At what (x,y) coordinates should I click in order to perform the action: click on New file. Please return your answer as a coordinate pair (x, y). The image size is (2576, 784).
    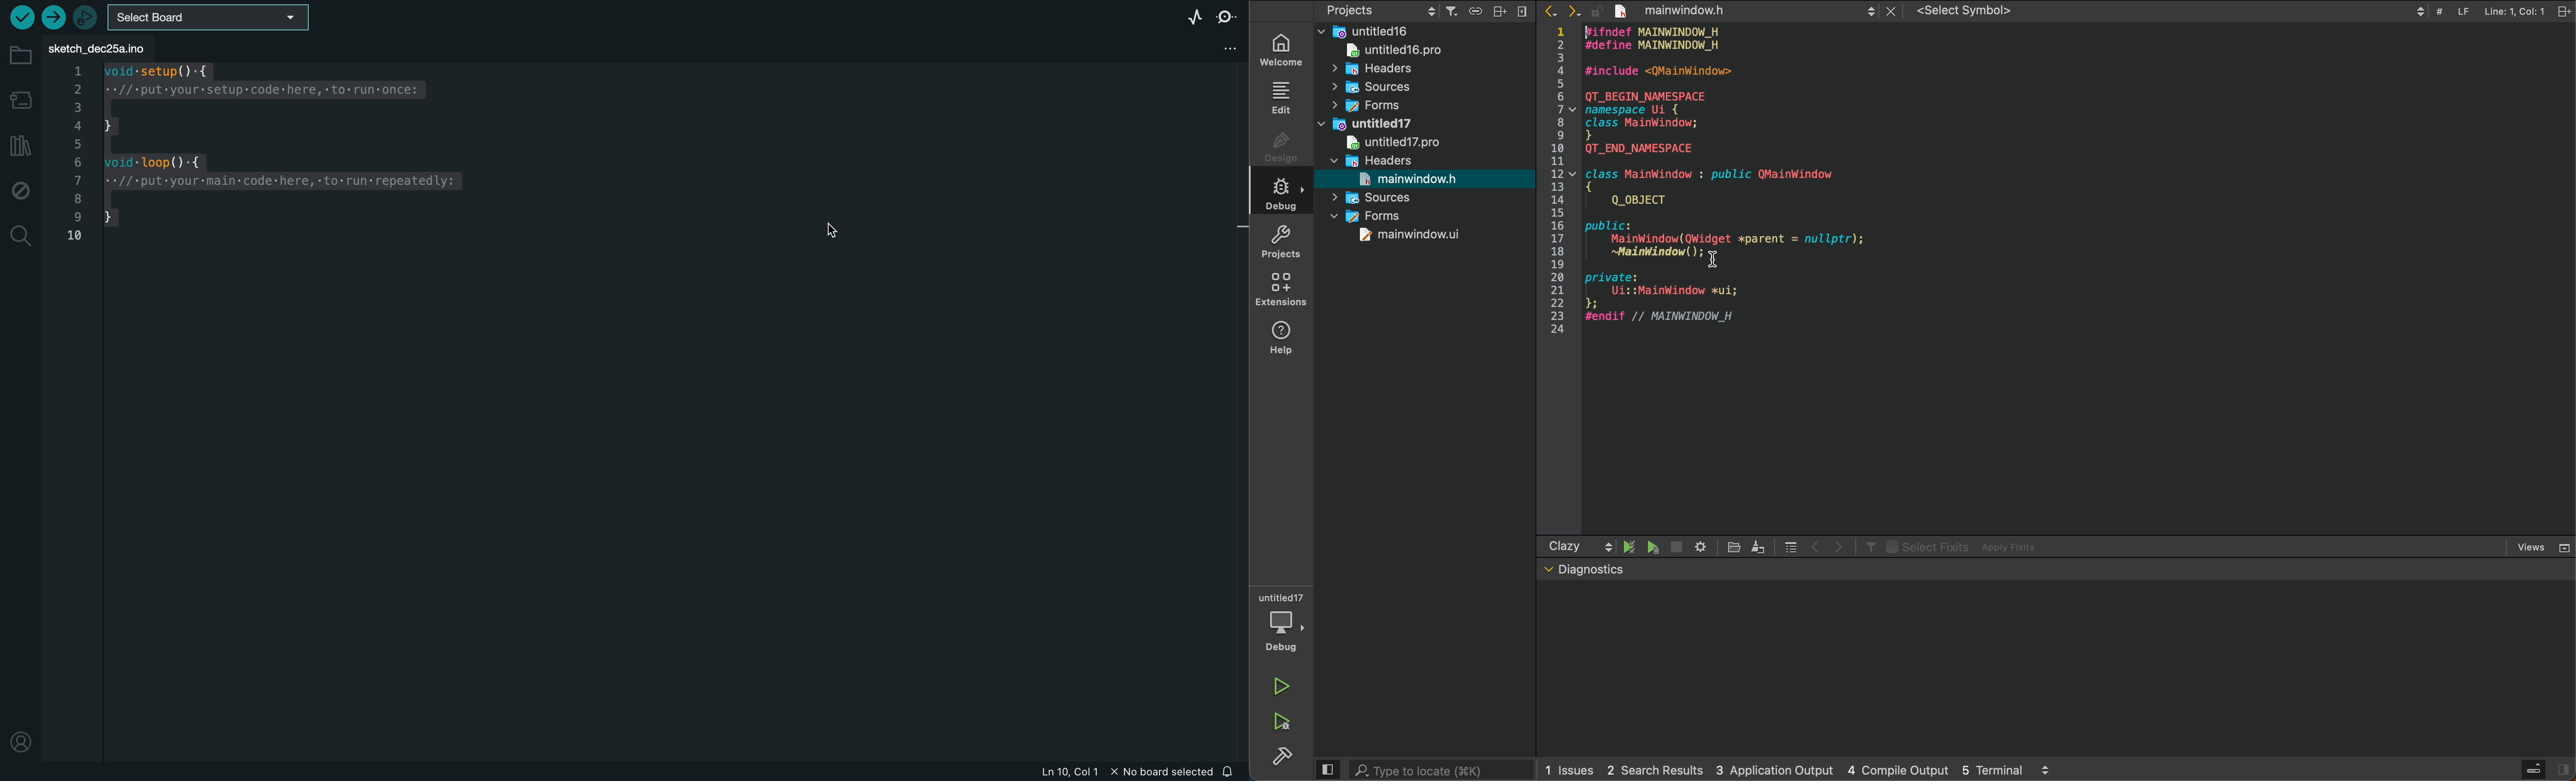
    Looking at the image, I should click on (1620, 11).